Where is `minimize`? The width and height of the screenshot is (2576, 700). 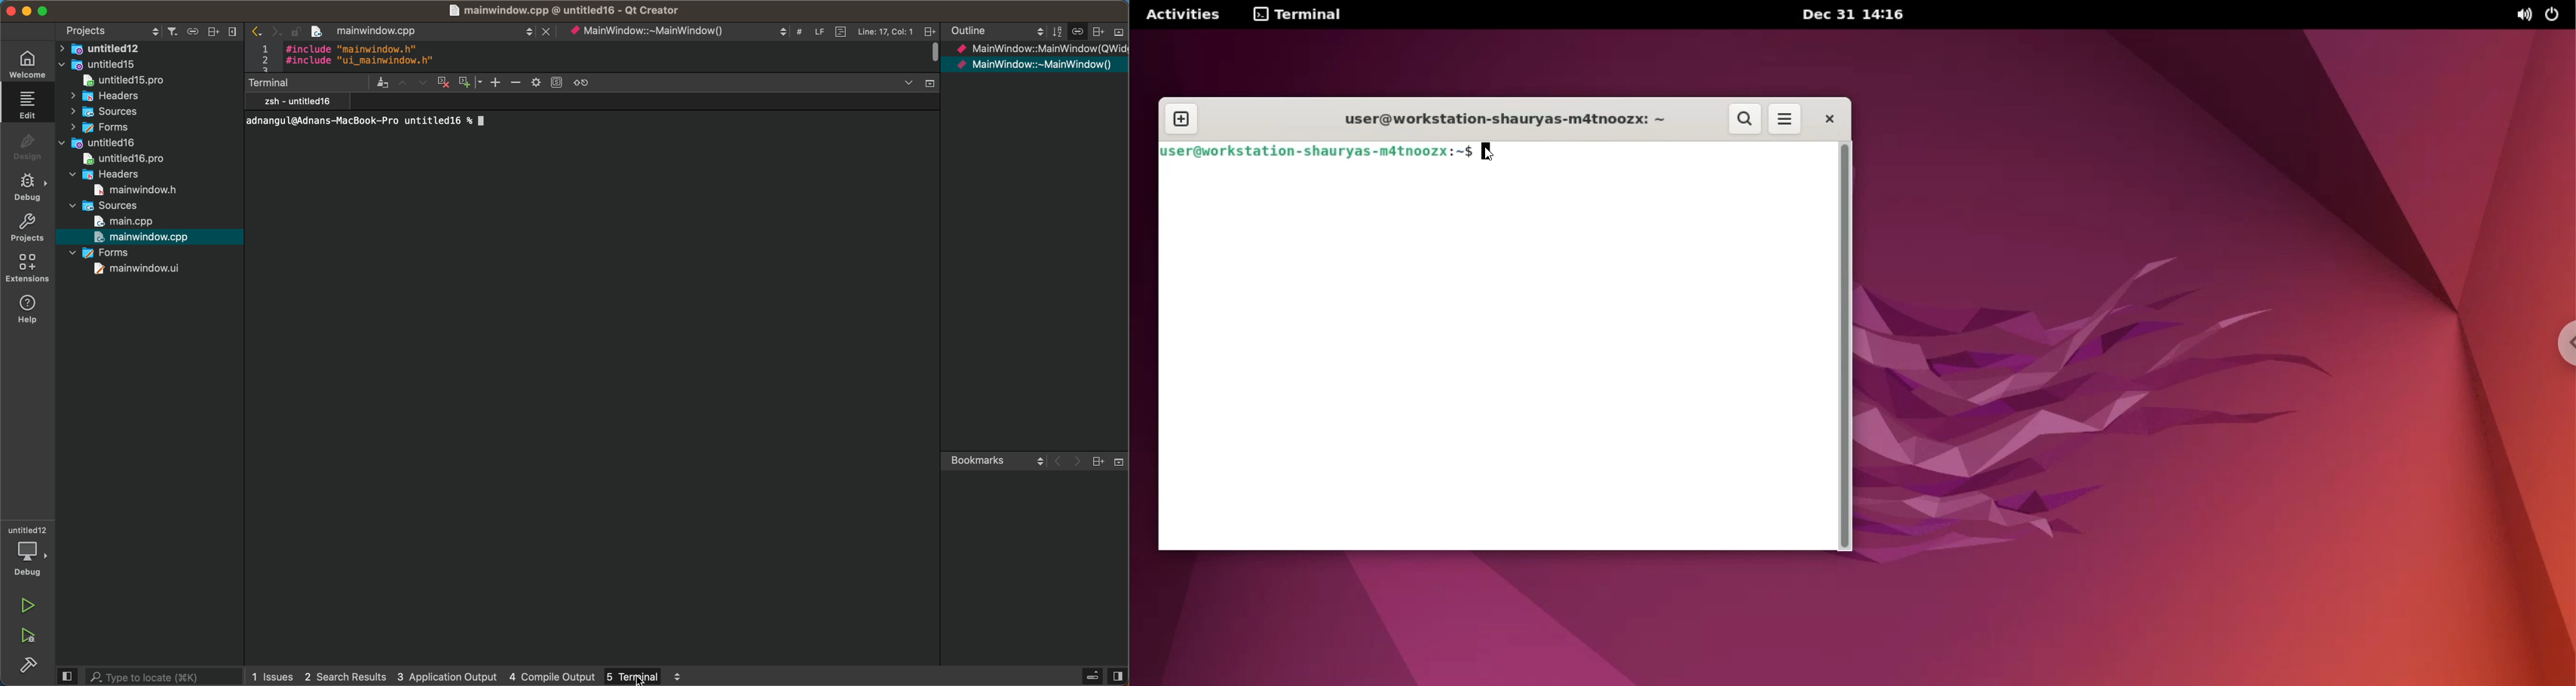
minimize is located at coordinates (10, 10).